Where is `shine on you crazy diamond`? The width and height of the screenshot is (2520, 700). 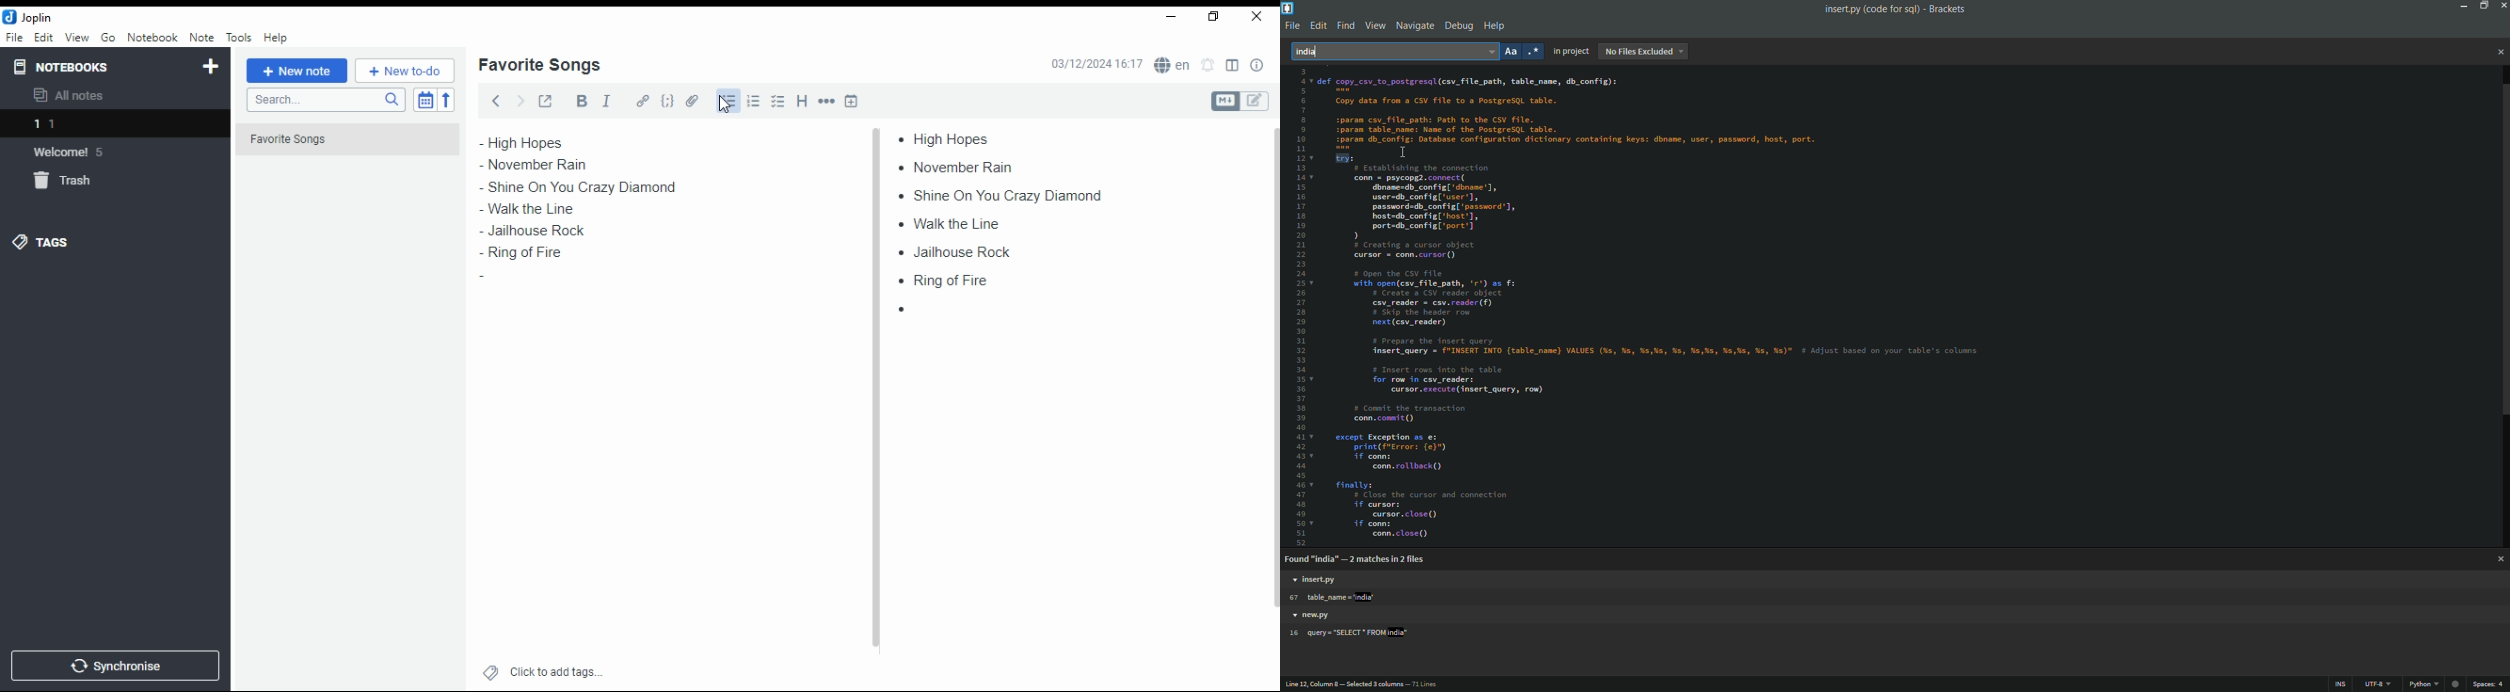
shine on you crazy diamond is located at coordinates (993, 194).